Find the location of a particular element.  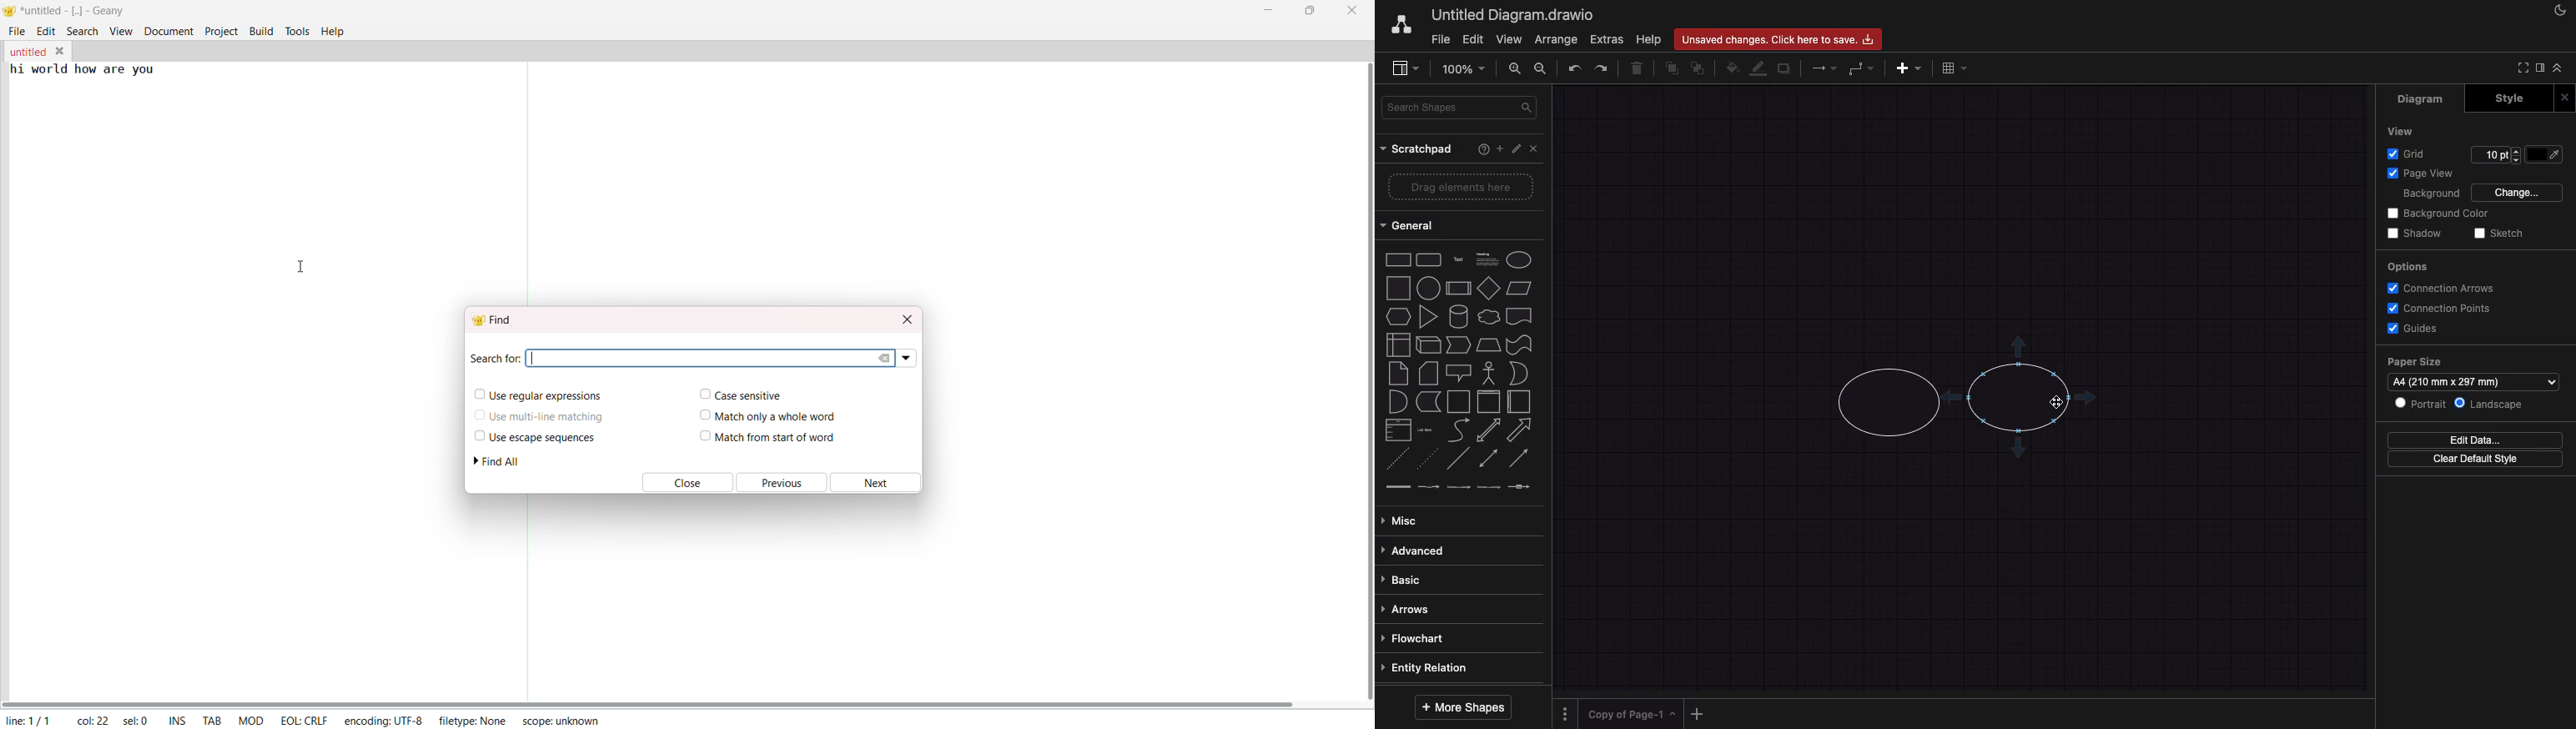

general is located at coordinates (1409, 224).